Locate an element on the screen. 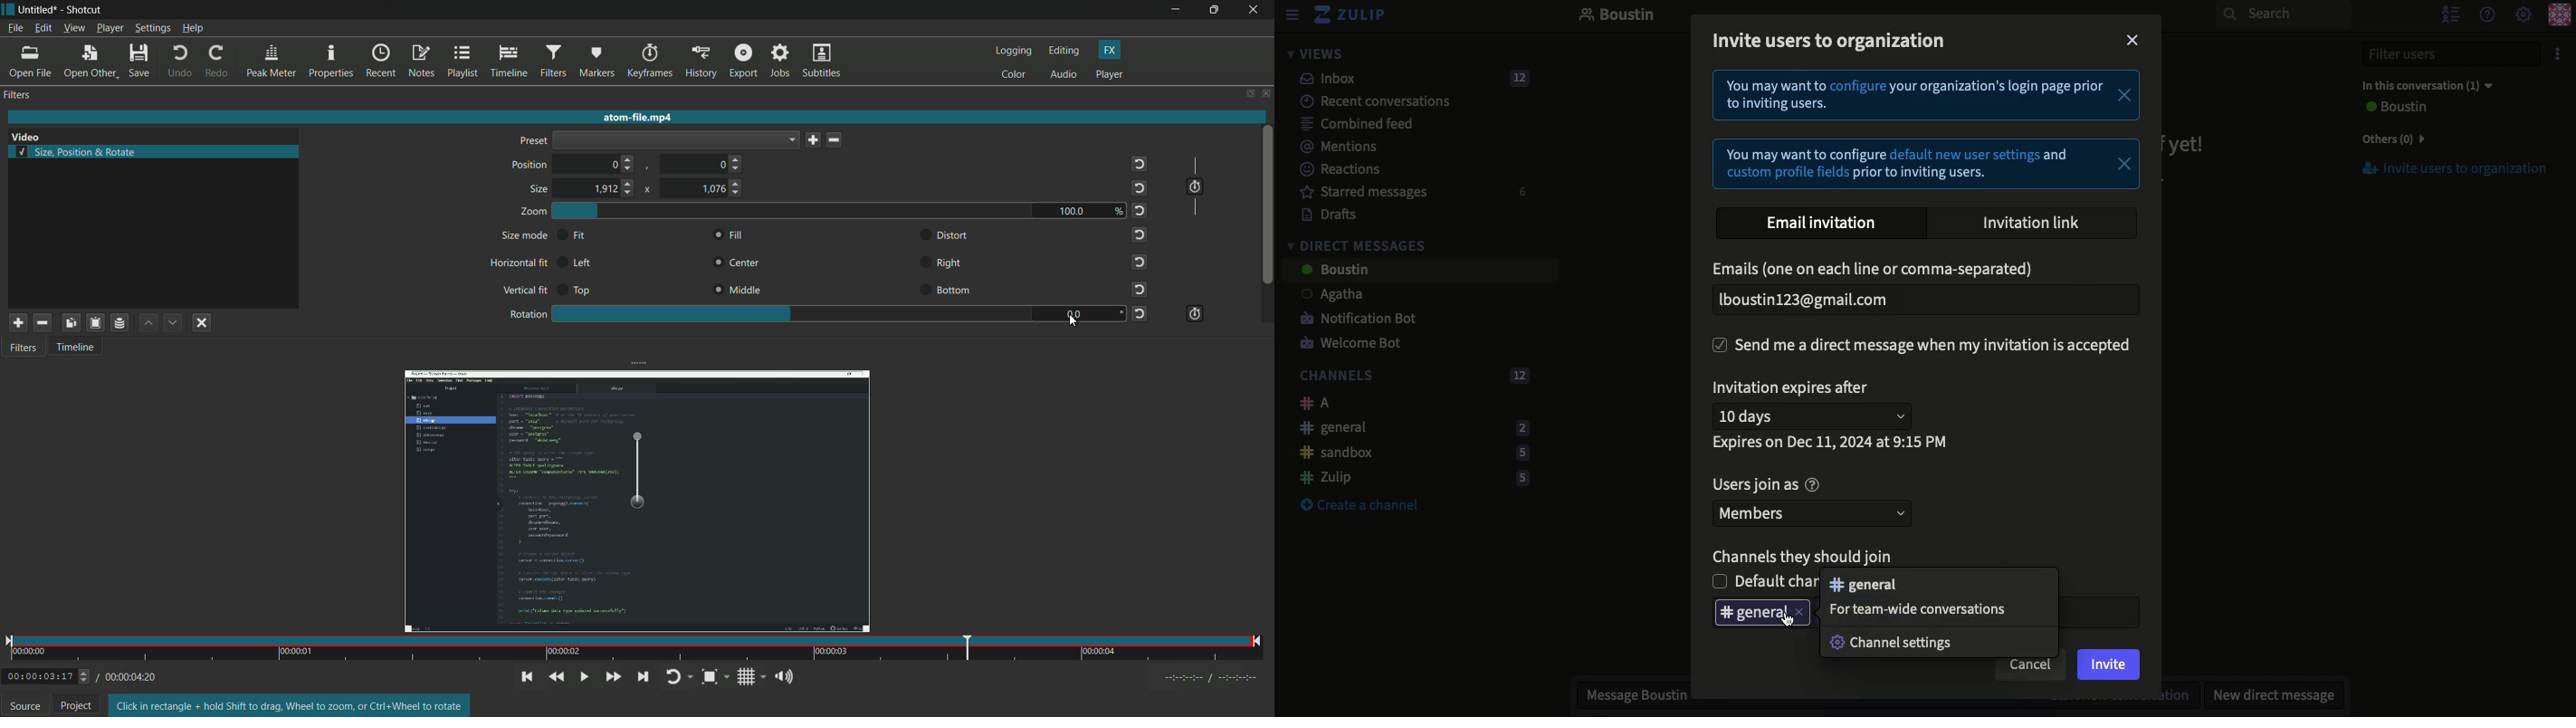 Image resolution: width=2576 pixels, height=728 pixels. Expires on data is located at coordinates (1832, 443).